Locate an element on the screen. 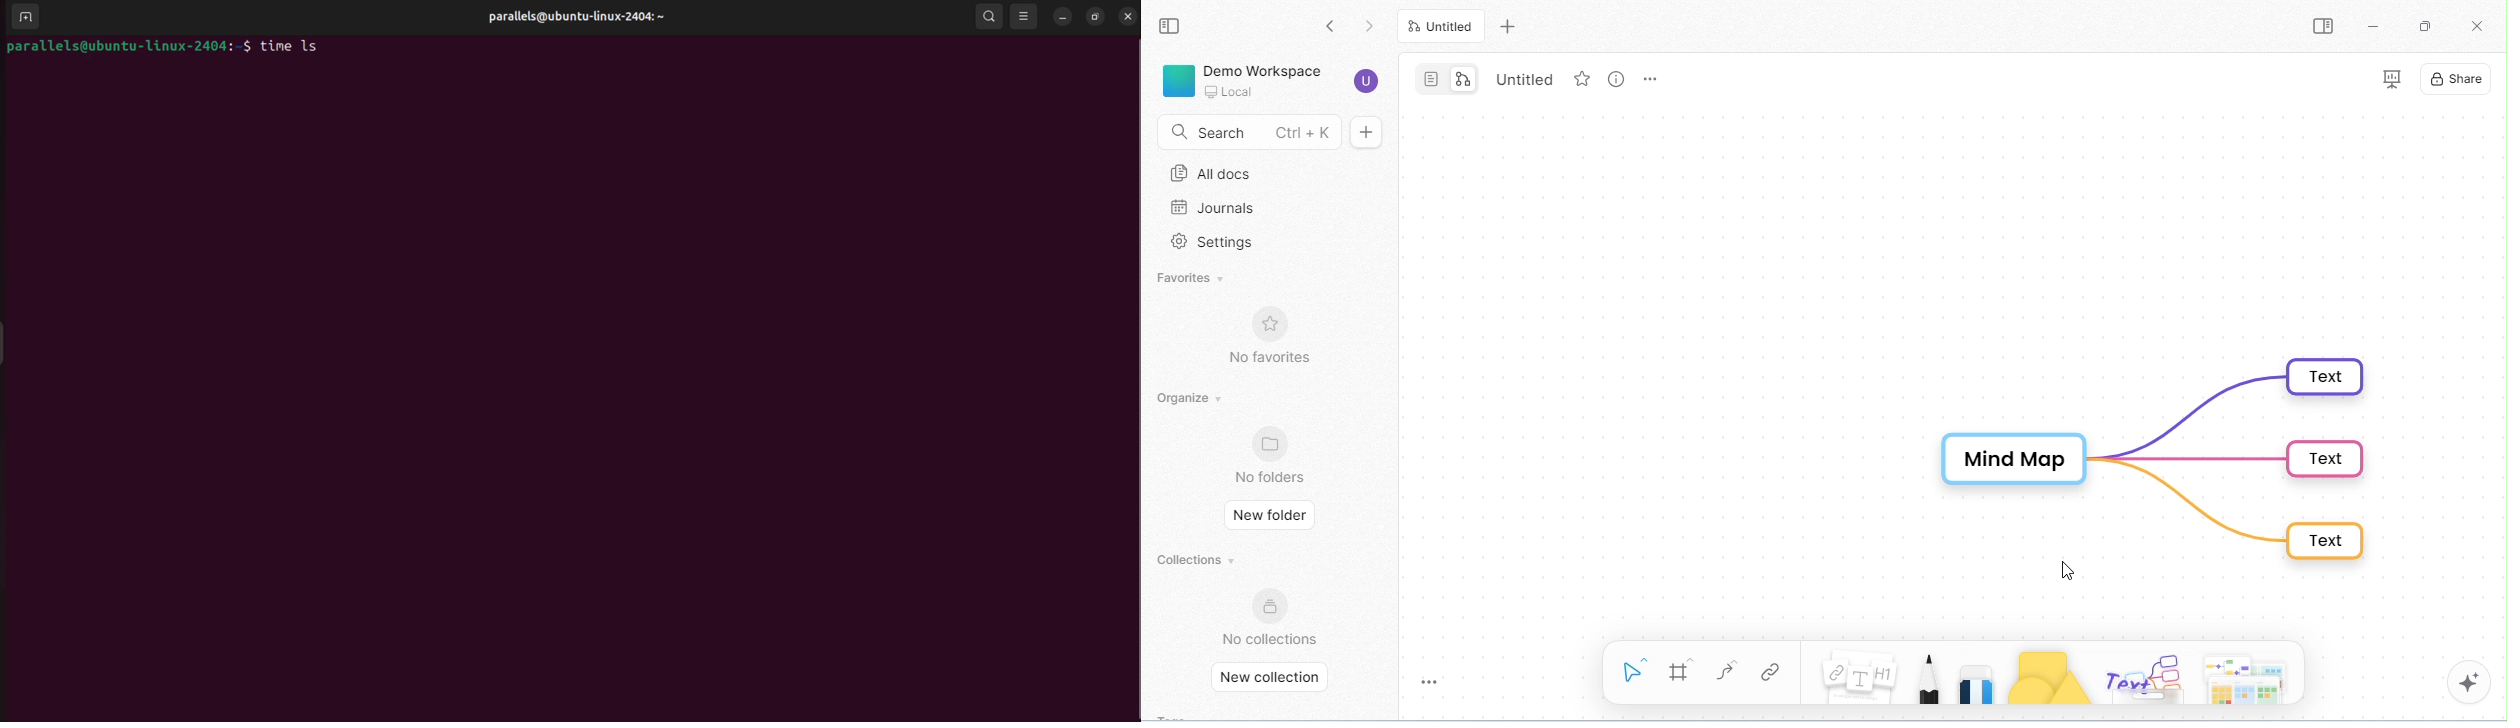 This screenshot has width=2520, height=728. new doc is located at coordinates (1375, 132).